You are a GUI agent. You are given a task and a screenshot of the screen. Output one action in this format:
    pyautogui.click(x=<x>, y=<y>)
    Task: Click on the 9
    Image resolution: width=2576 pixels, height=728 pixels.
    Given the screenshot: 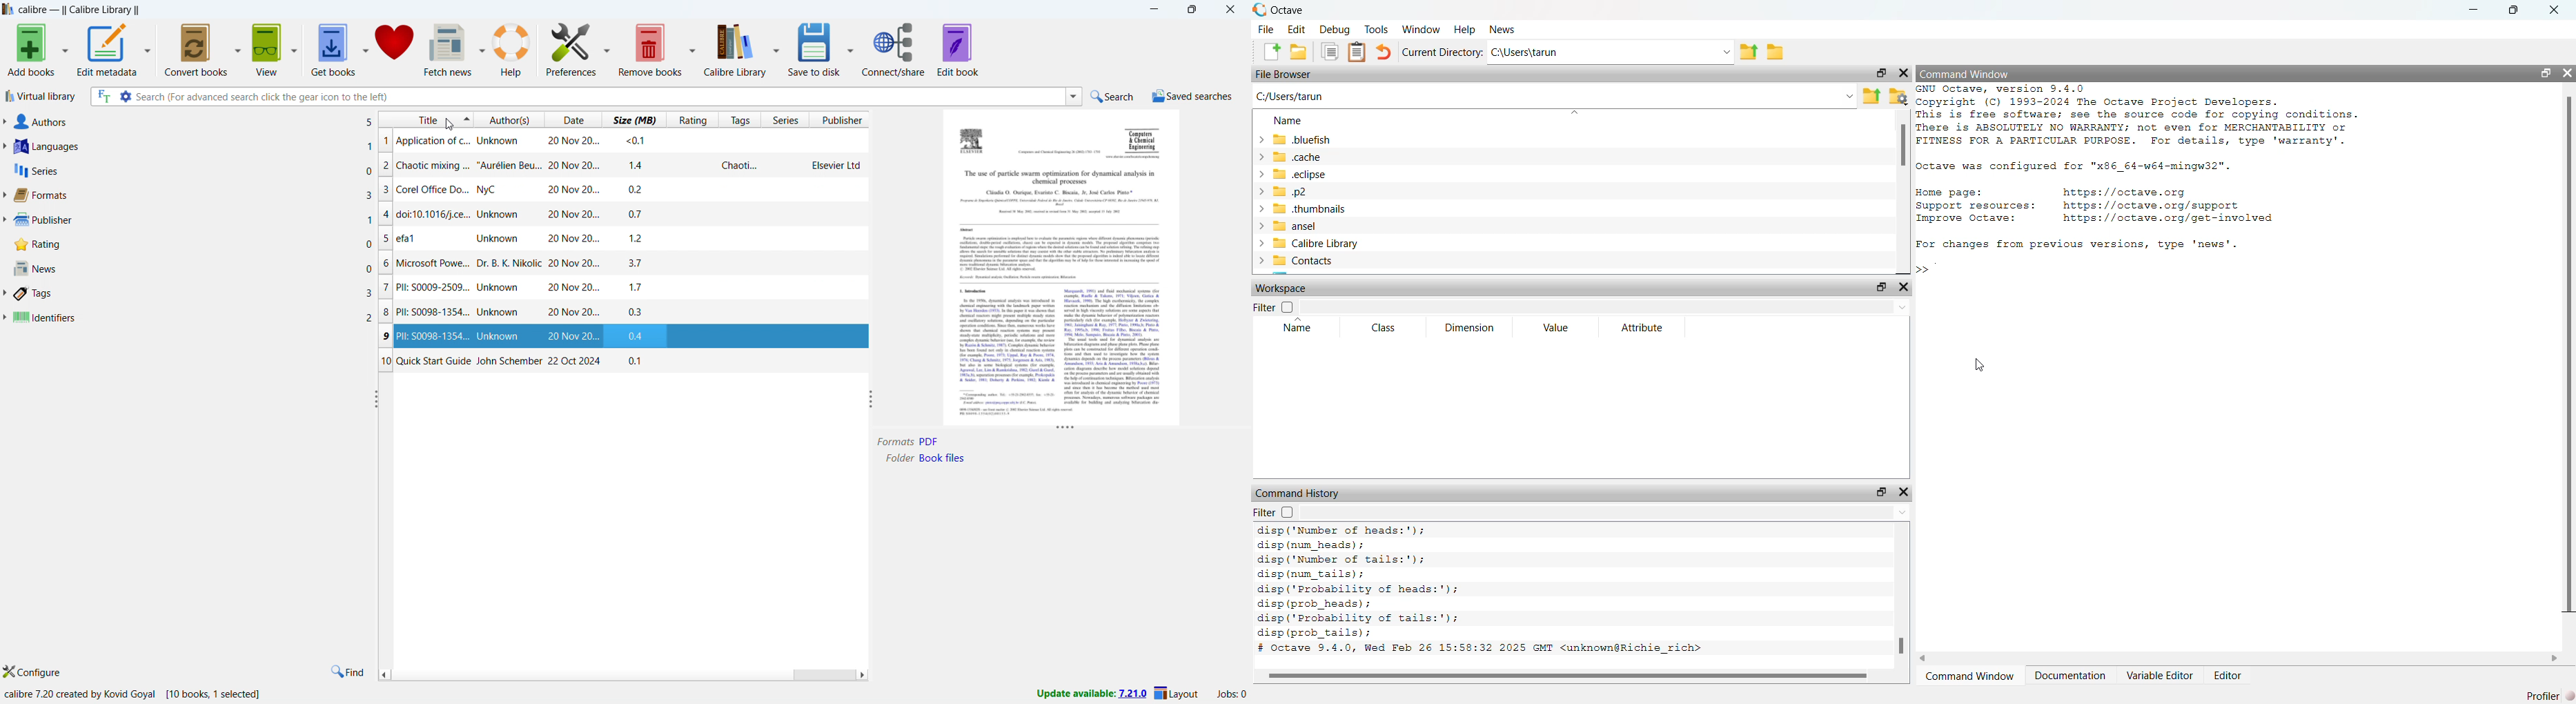 What is the action you would take?
    pyautogui.click(x=386, y=336)
    